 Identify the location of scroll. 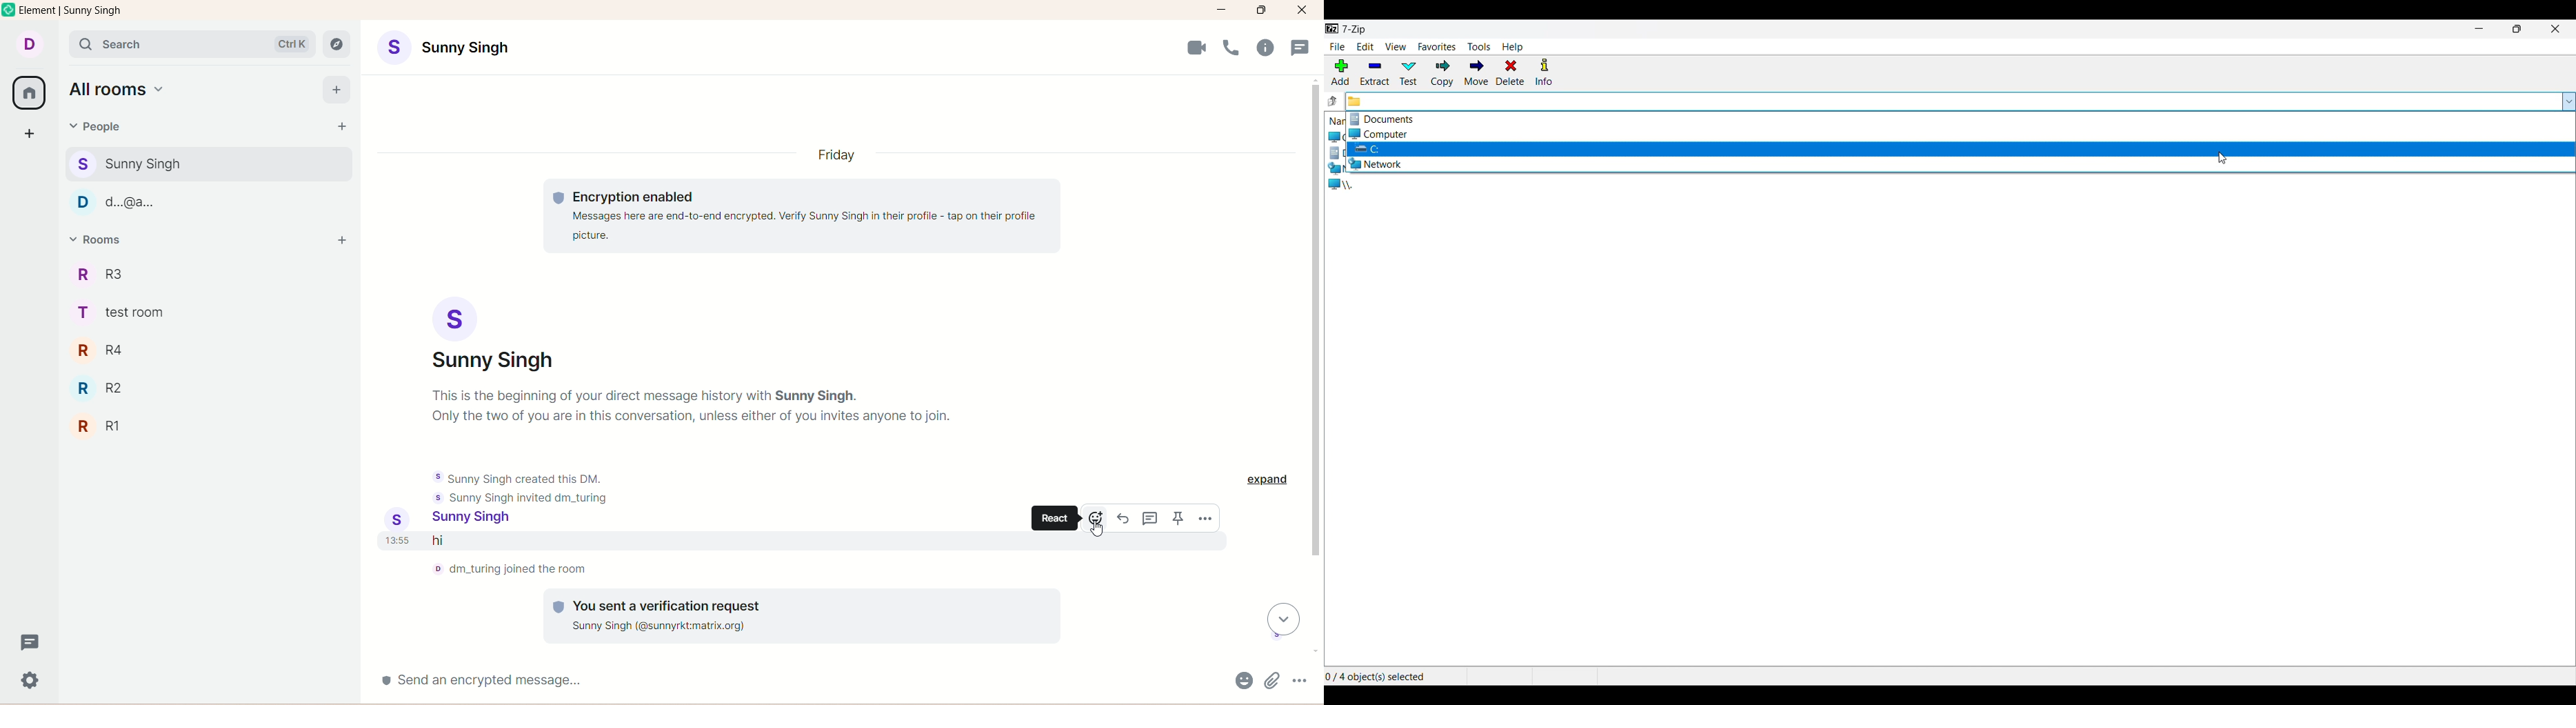
(1283, 619).